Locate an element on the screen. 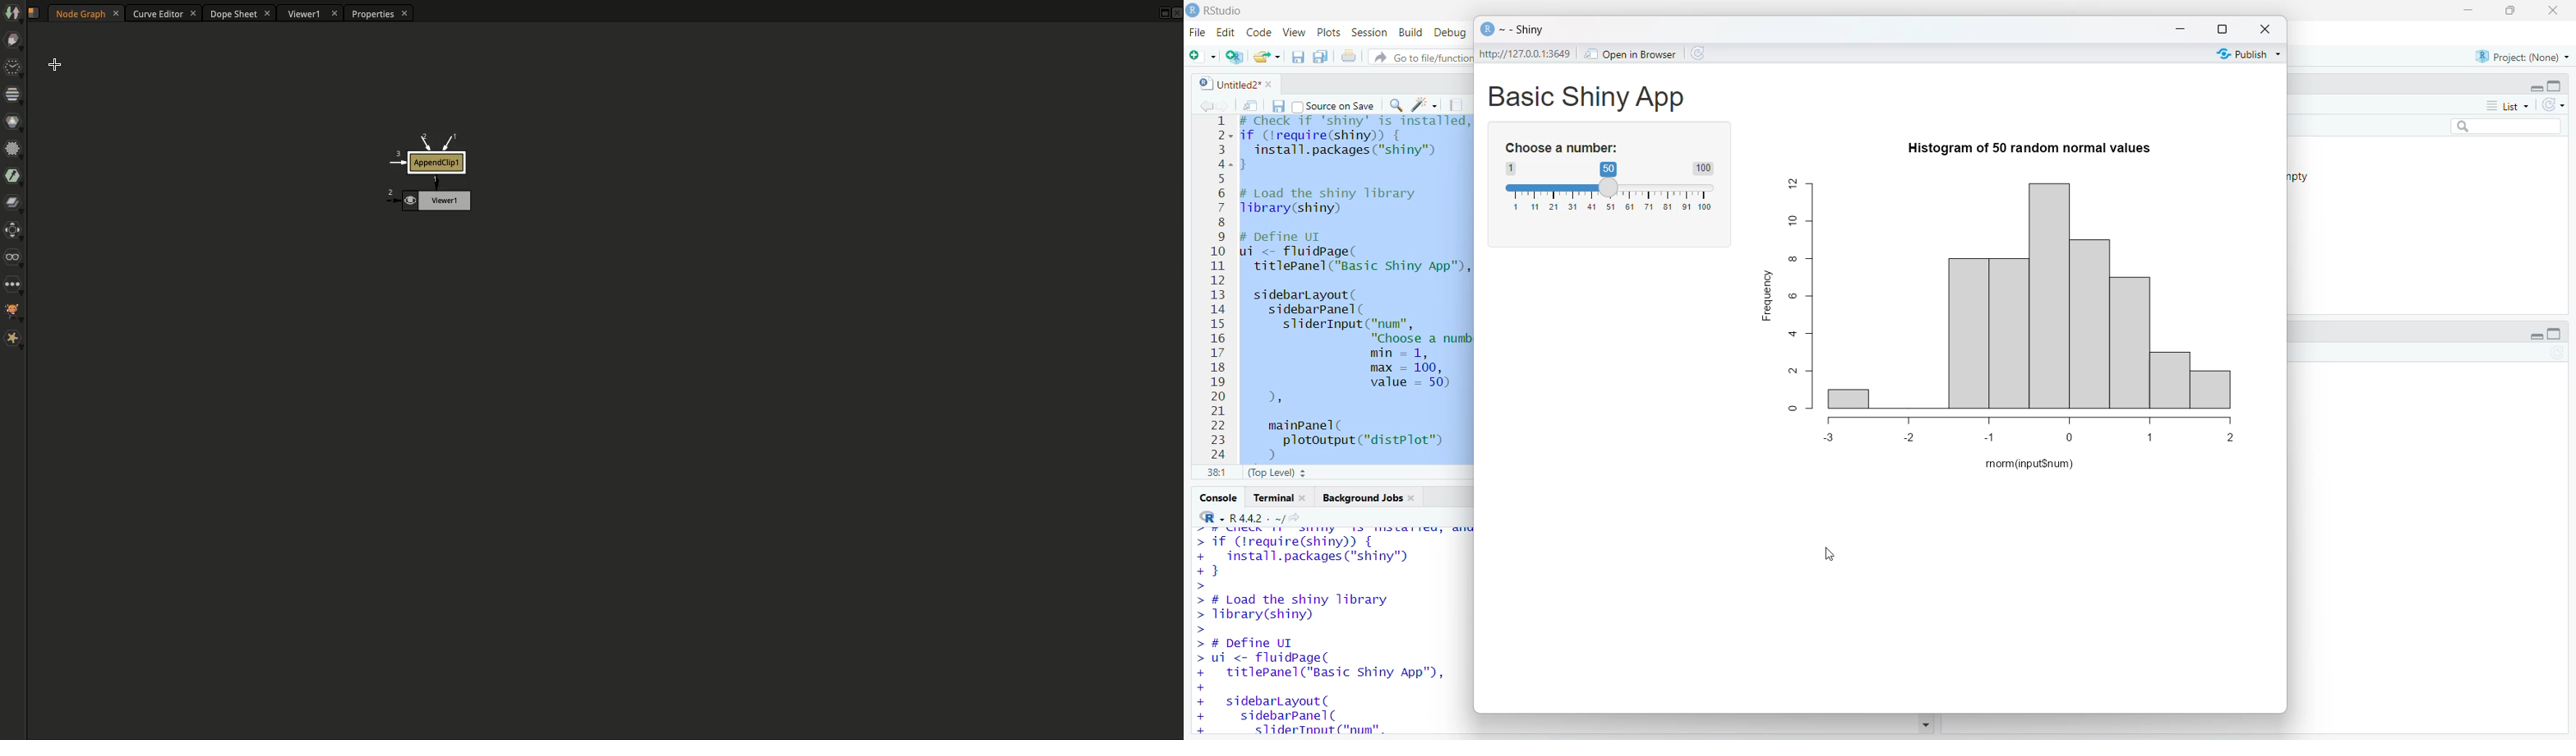 Image resolution: width=2576 pixels, height=756 pixels. close is located at coordinates (1305, 498).